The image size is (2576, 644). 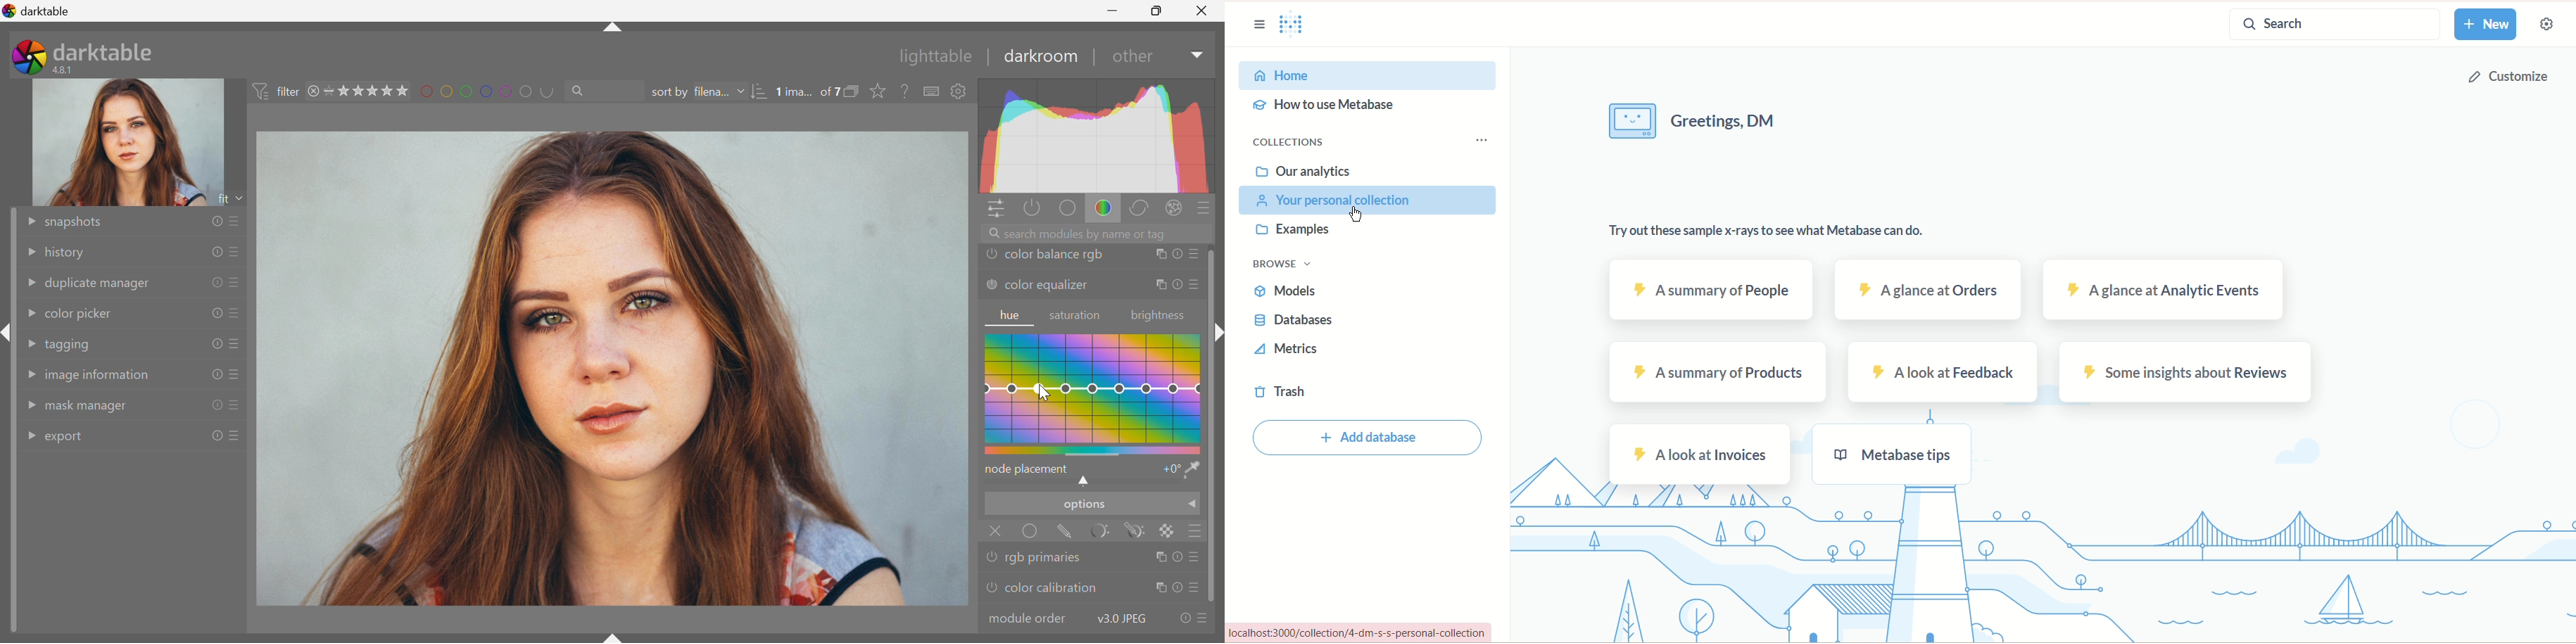 I want to click on image, so click(x=613, y=369).